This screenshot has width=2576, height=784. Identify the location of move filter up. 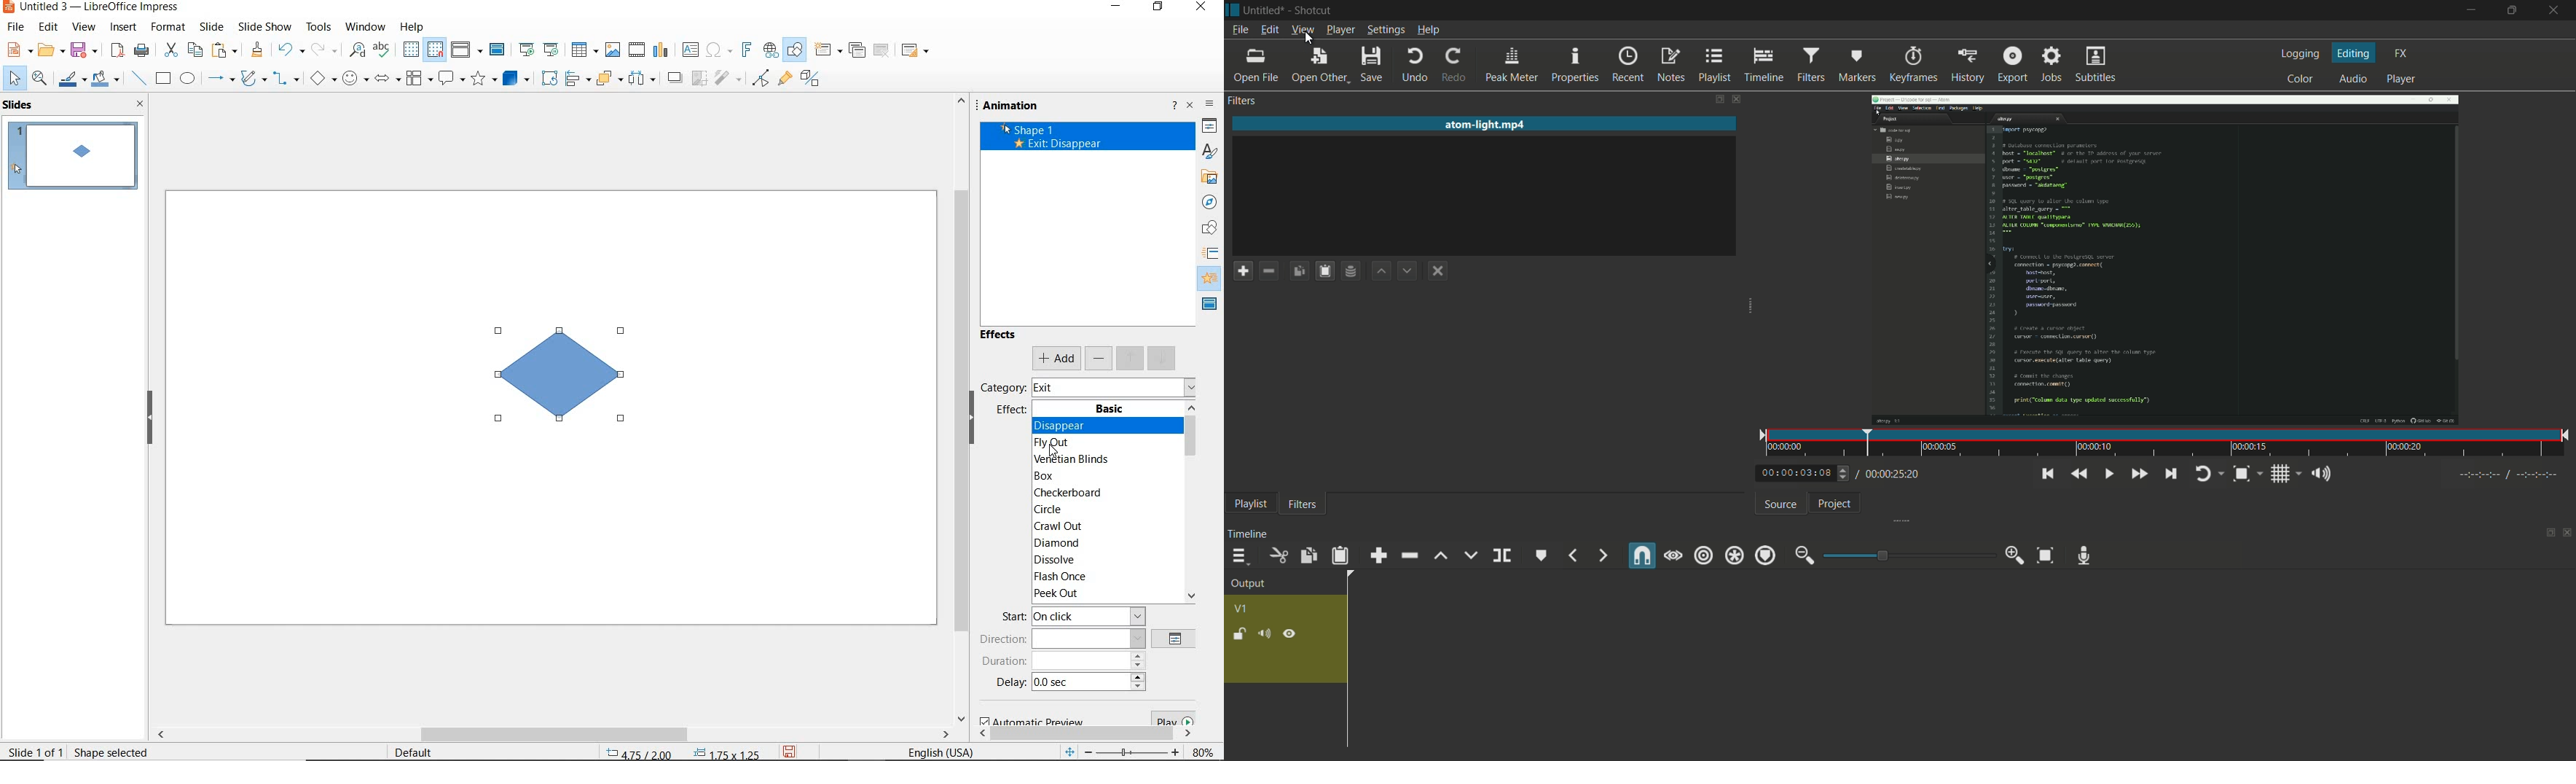
(1382, 271).